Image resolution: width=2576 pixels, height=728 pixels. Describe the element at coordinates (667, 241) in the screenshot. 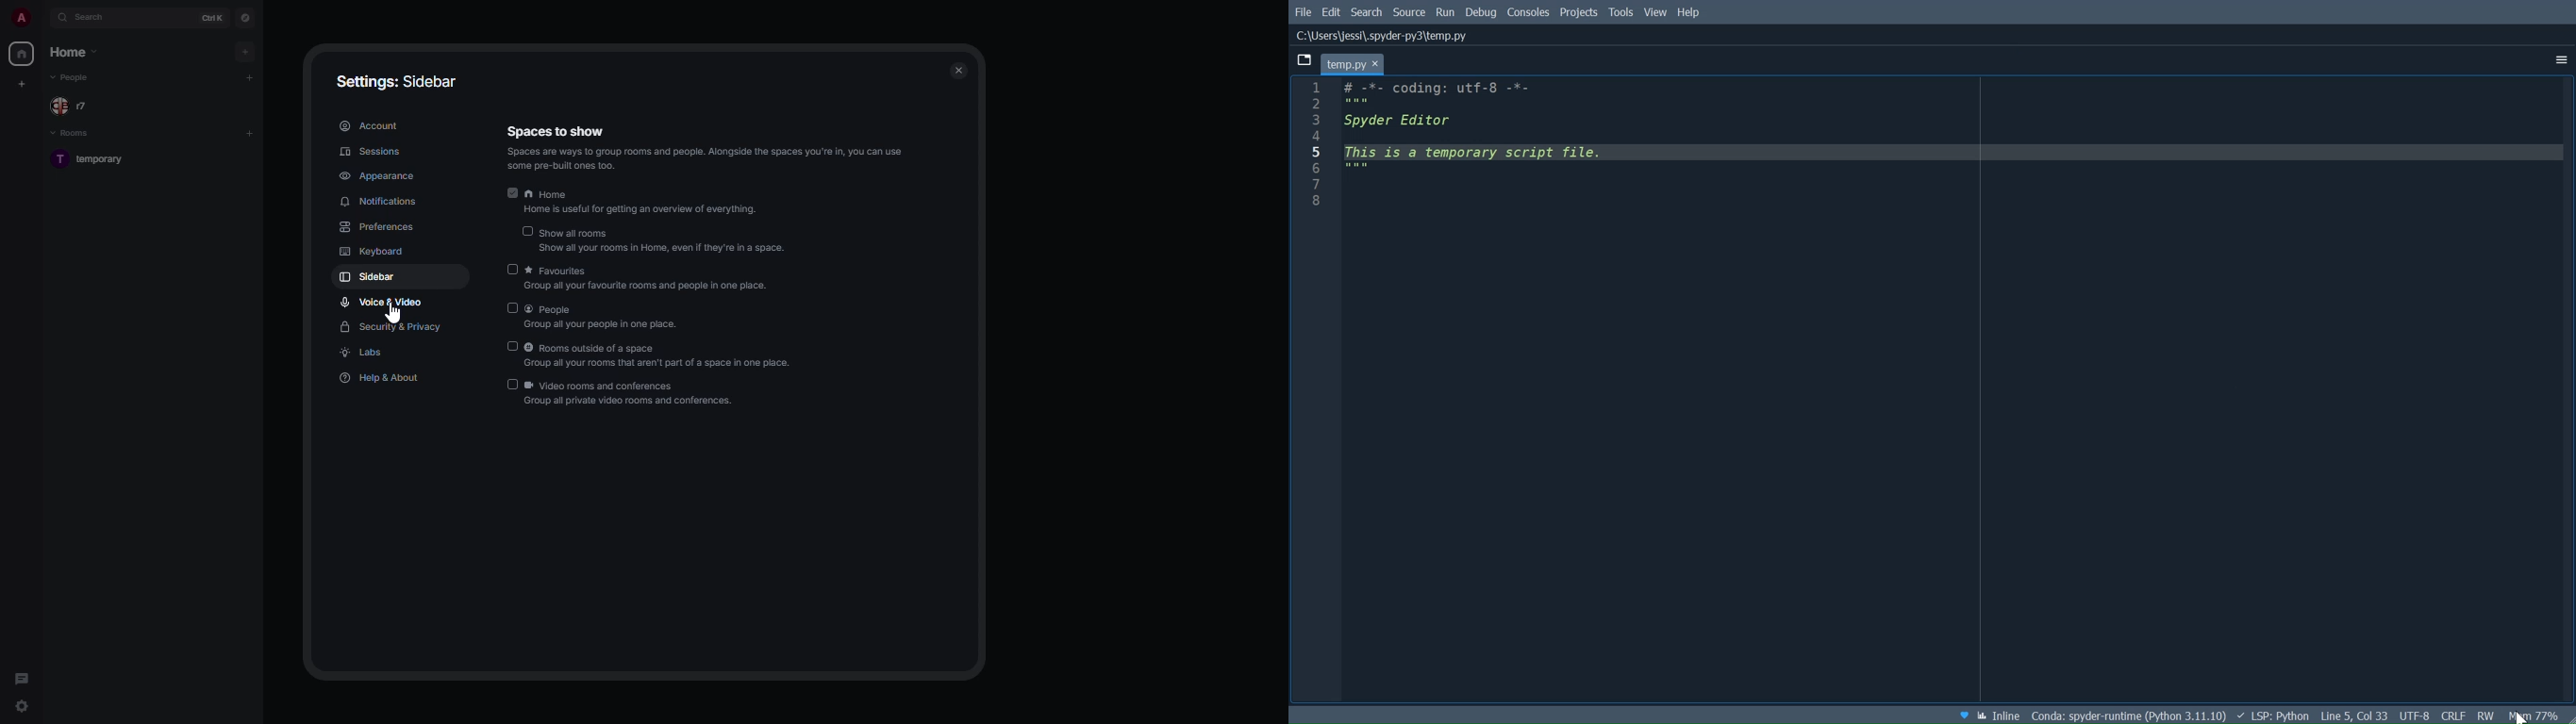

I see `show all rooms` at that location.